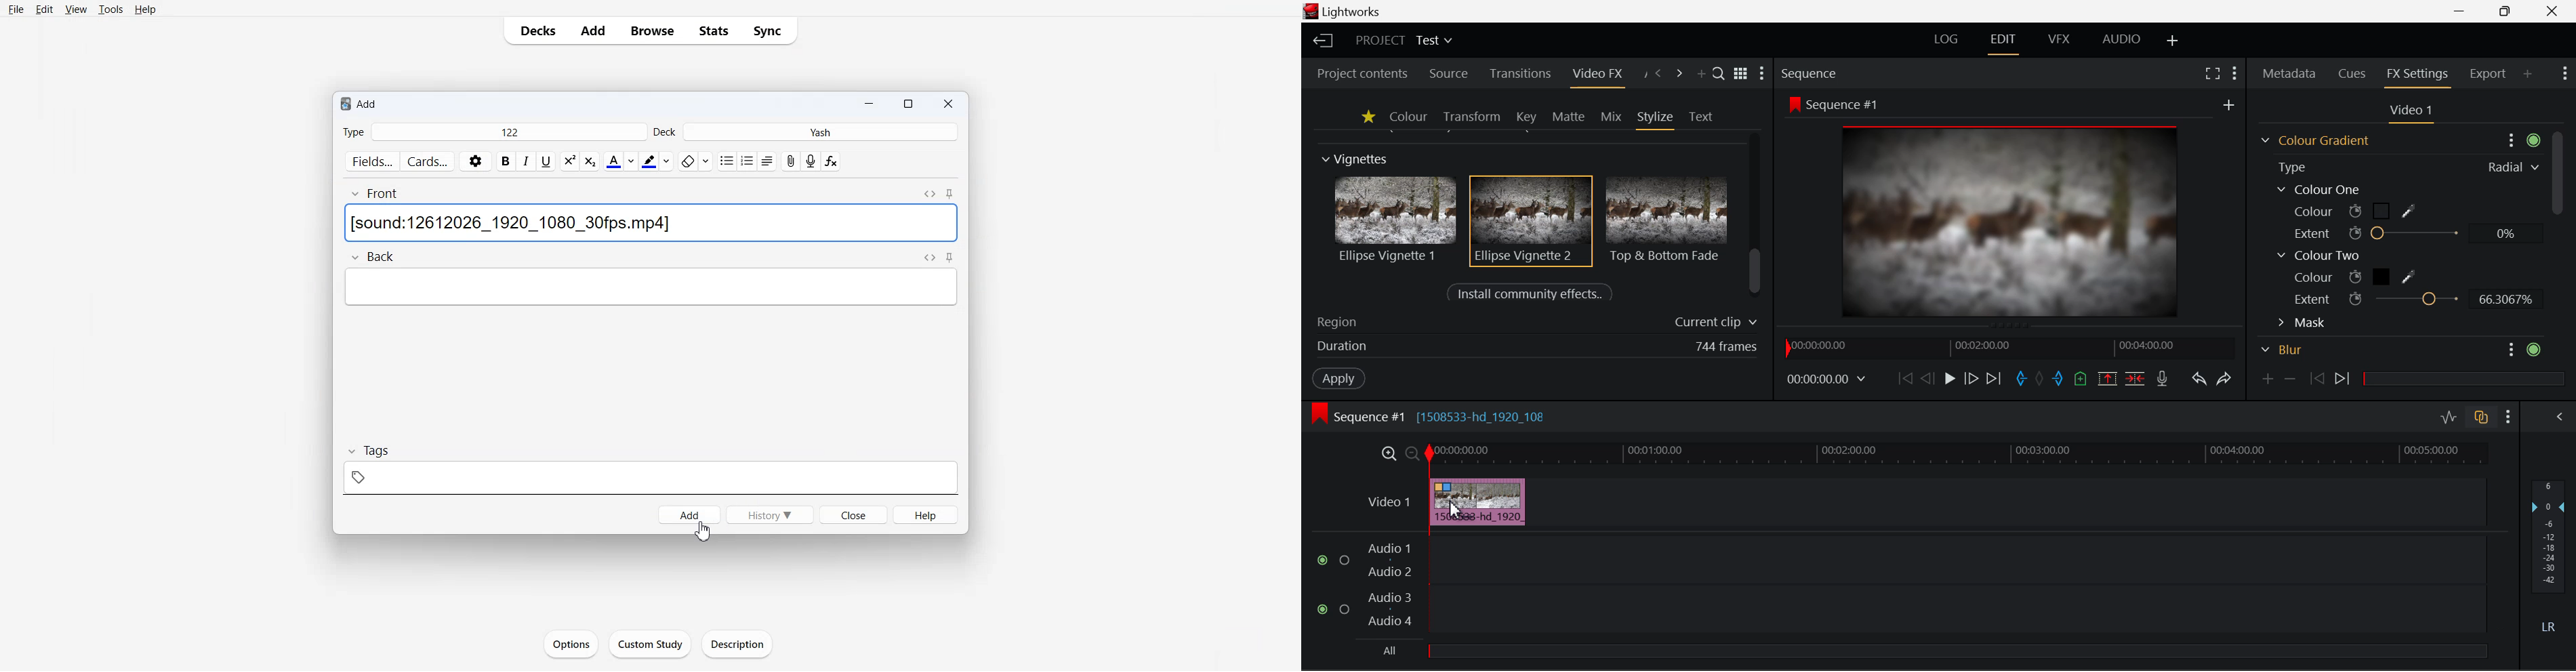 This screenshot has width=2576, height=672. Describe the element at coordinates (1477, 502) in the screenshot. I see `Effects Applied - Cursor AFTER_LAST_ACTION` at that location.